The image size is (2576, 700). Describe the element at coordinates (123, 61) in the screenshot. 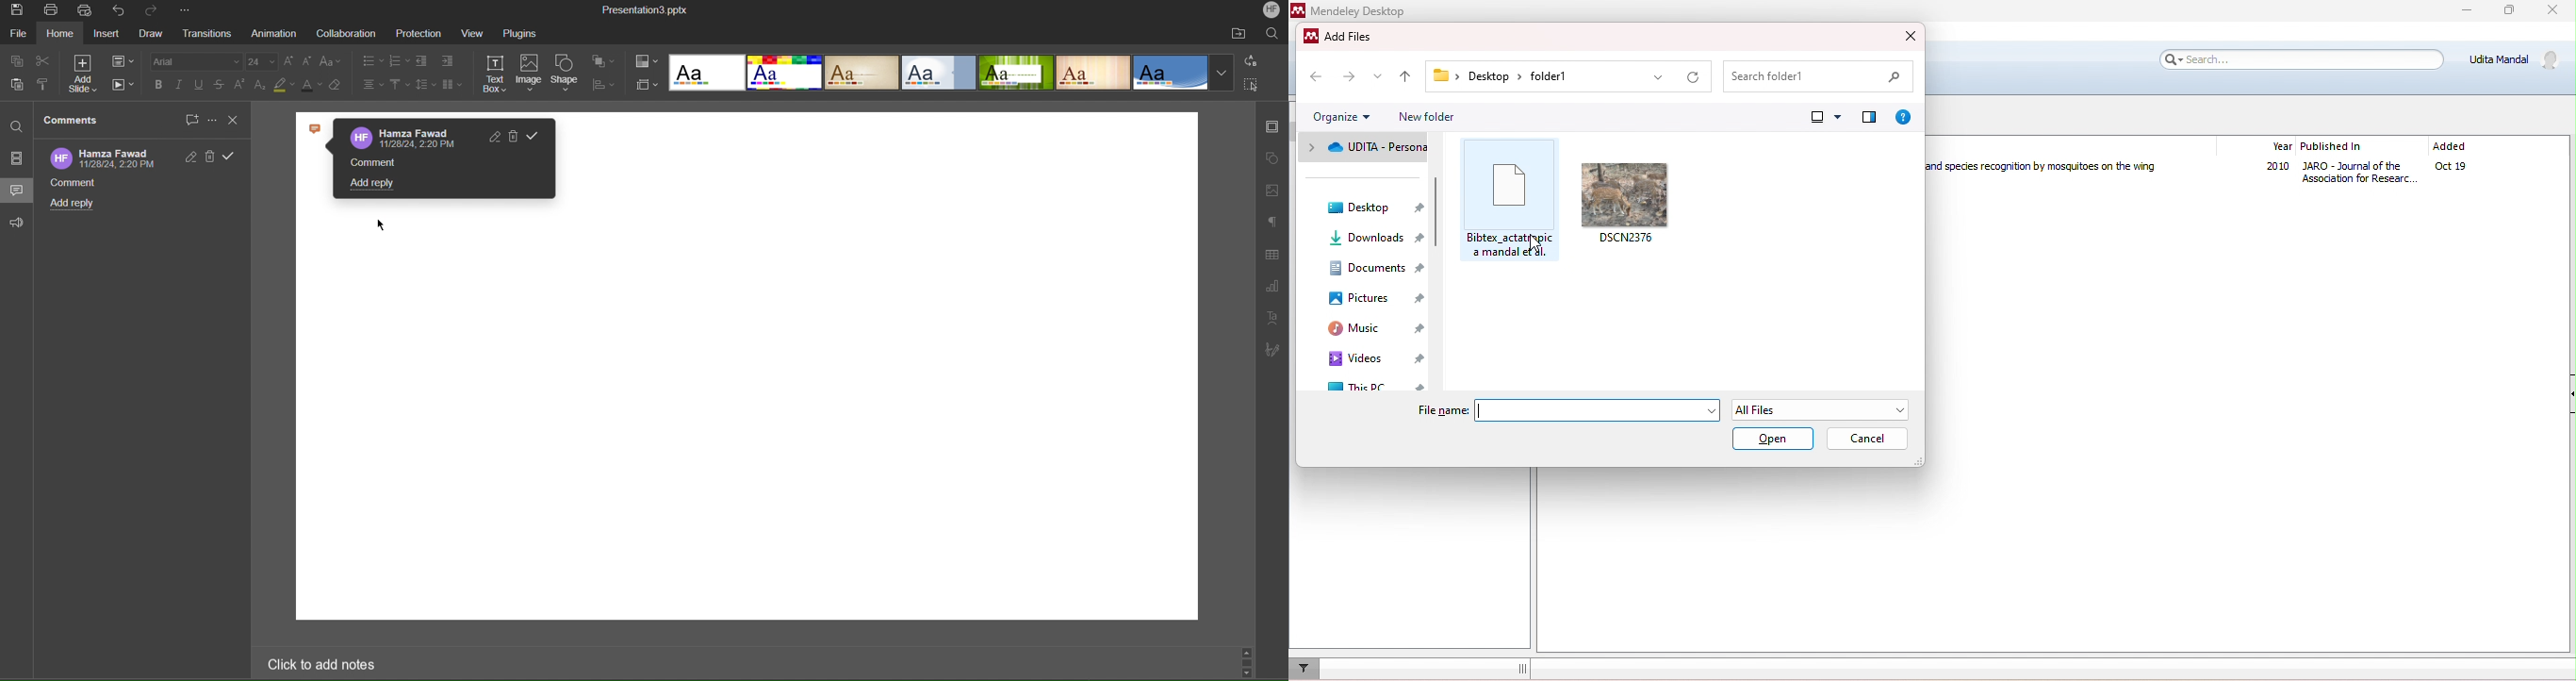

I see `Slide Settings` at that location.